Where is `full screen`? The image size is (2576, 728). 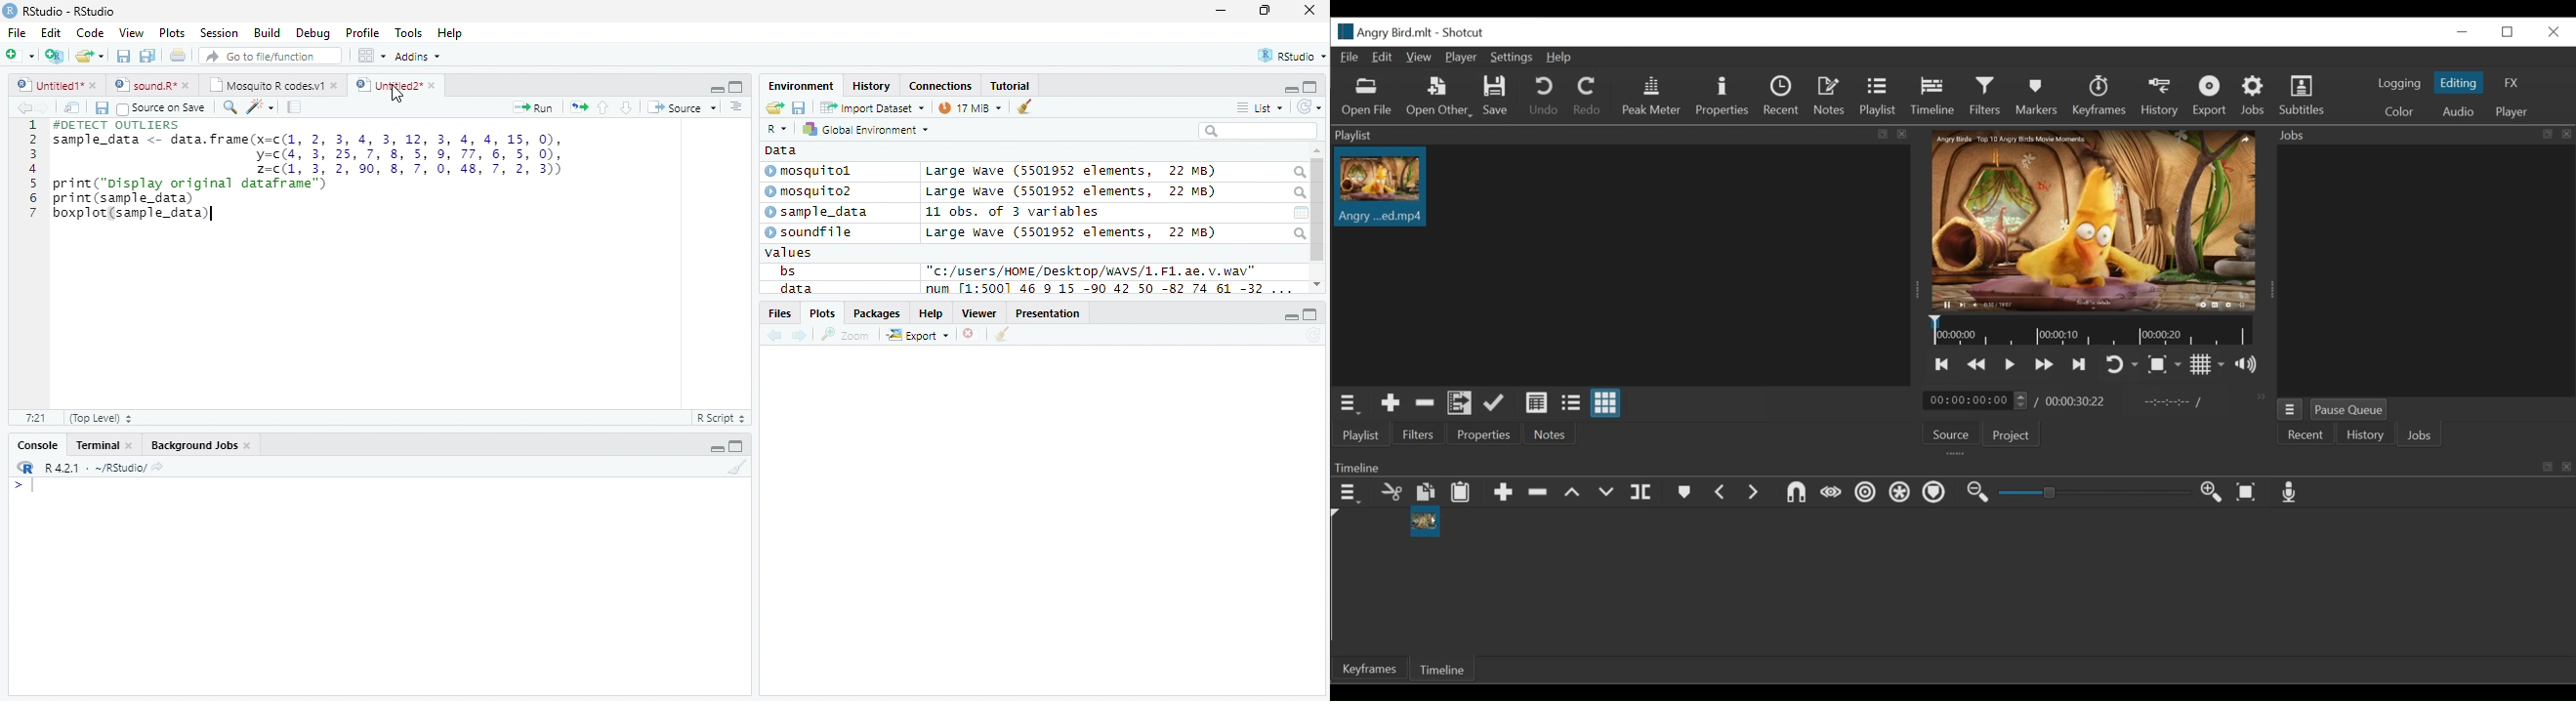 full screen is located at coordinates (1311, 314).